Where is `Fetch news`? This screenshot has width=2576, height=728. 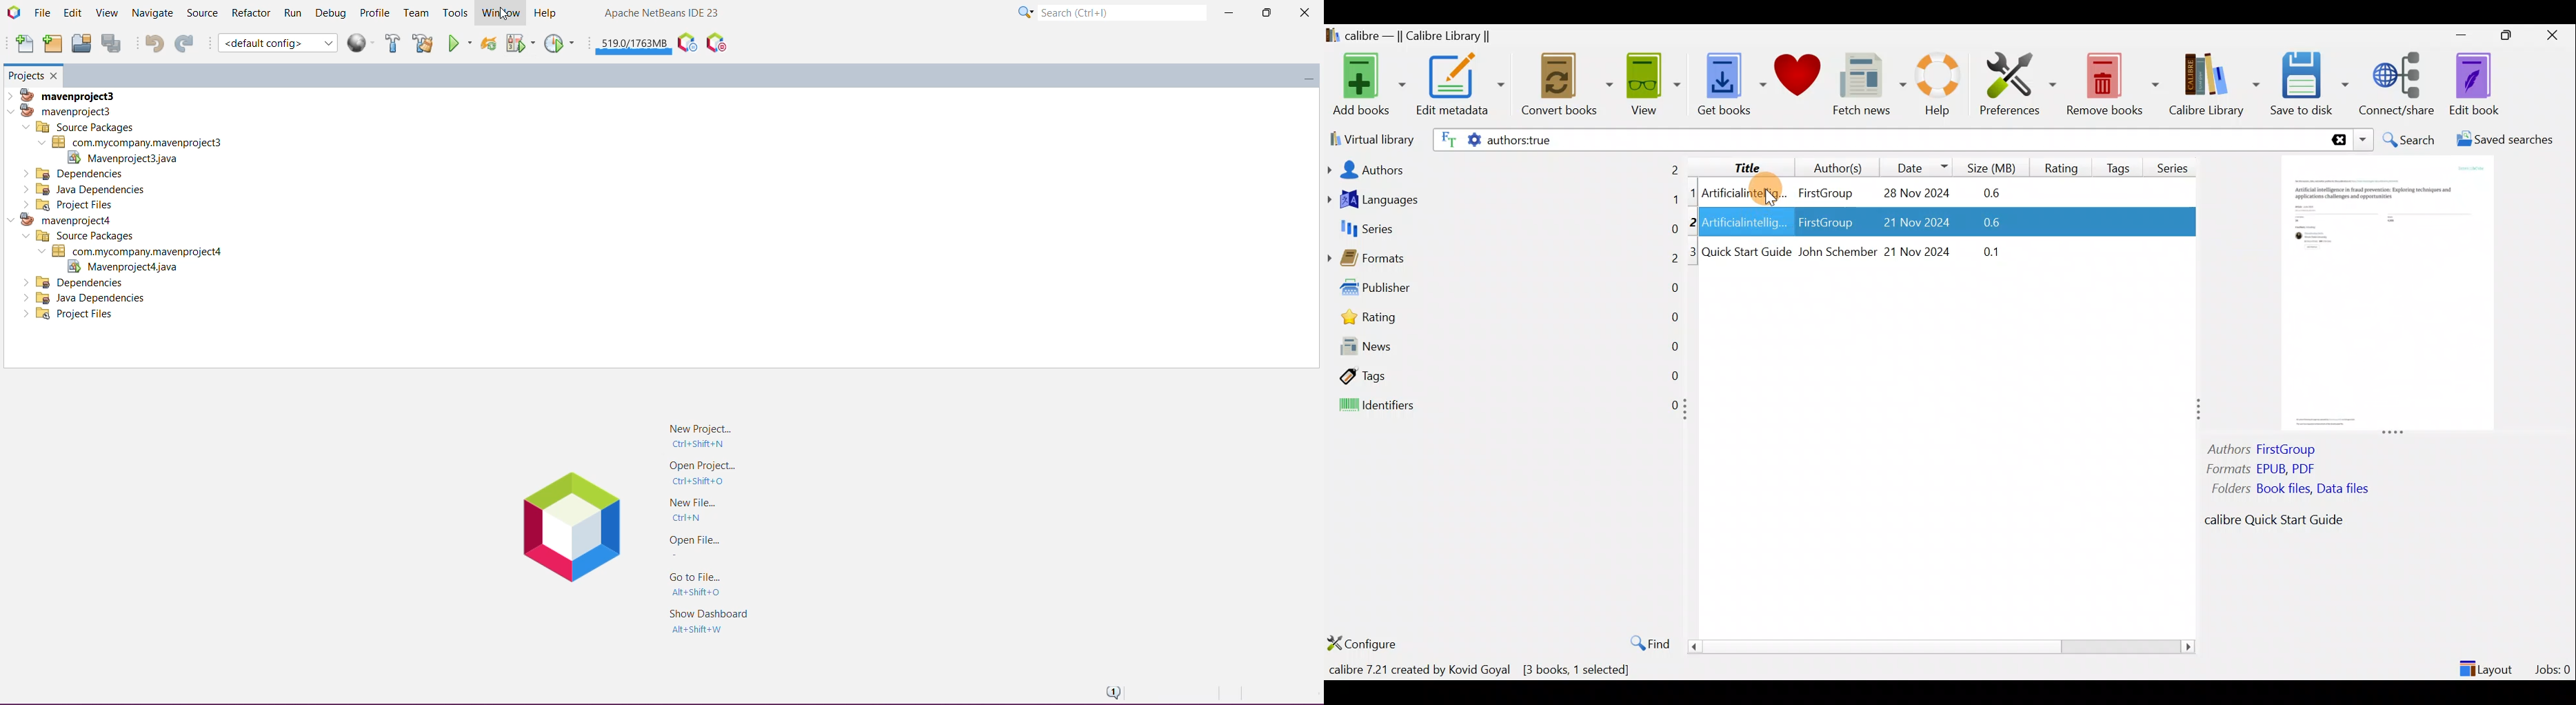
Fetch news is located at coordinates (1867, 87).